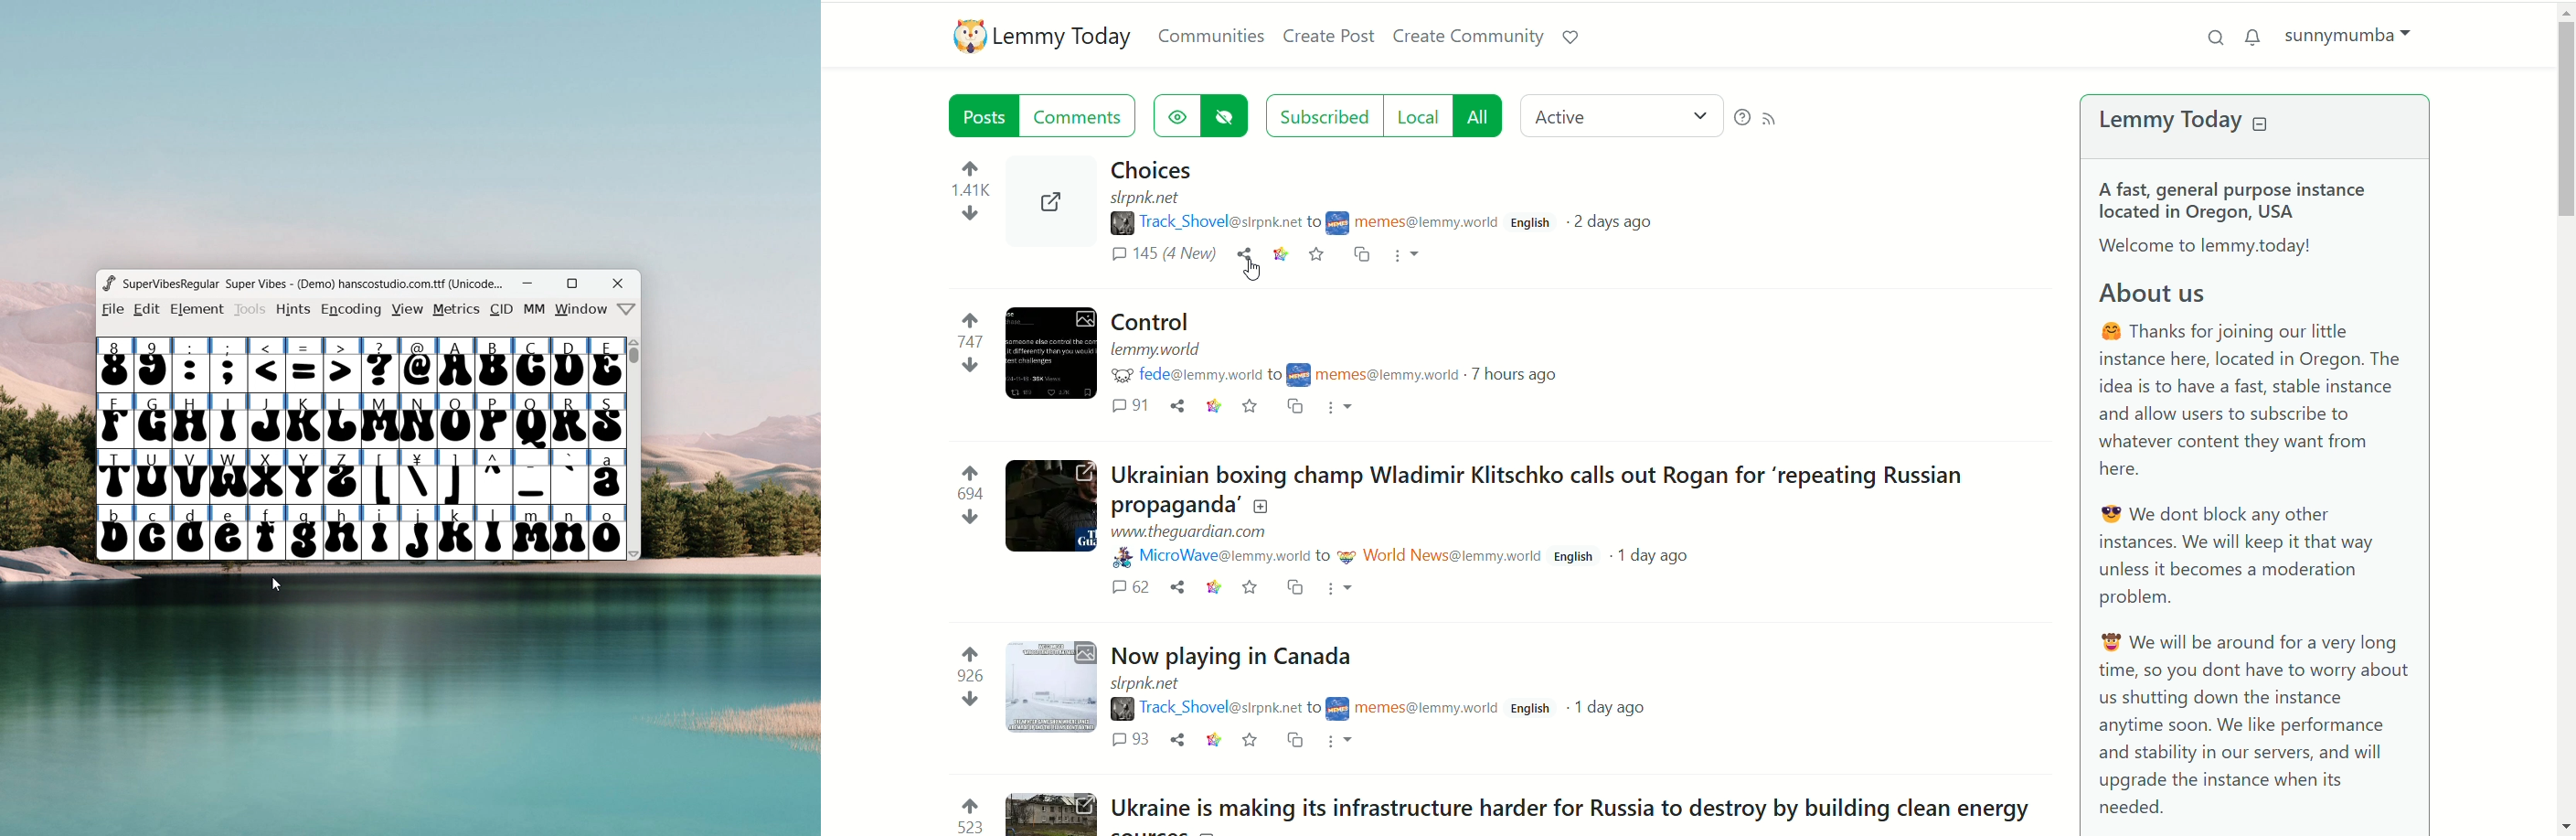  Describe the element at coordinates (1198, 223) in the screenshot. I see `username` at that location.